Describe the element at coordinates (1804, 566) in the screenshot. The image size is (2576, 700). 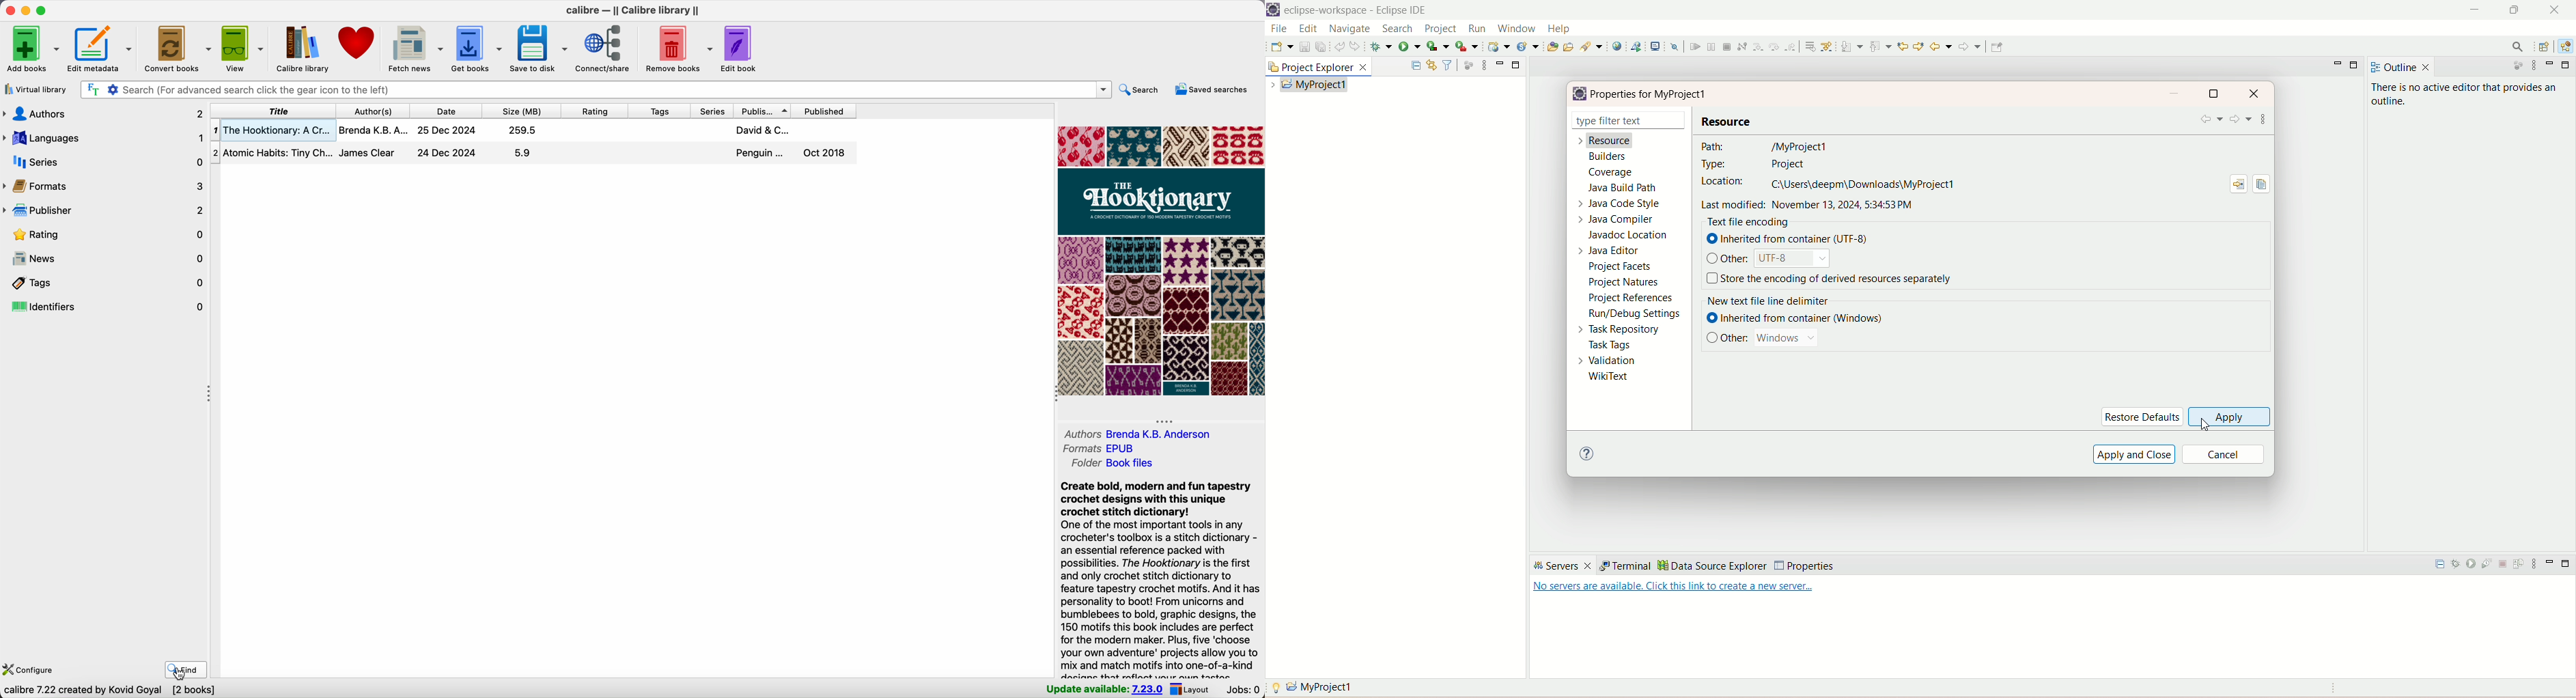
I see `properties` at that location.